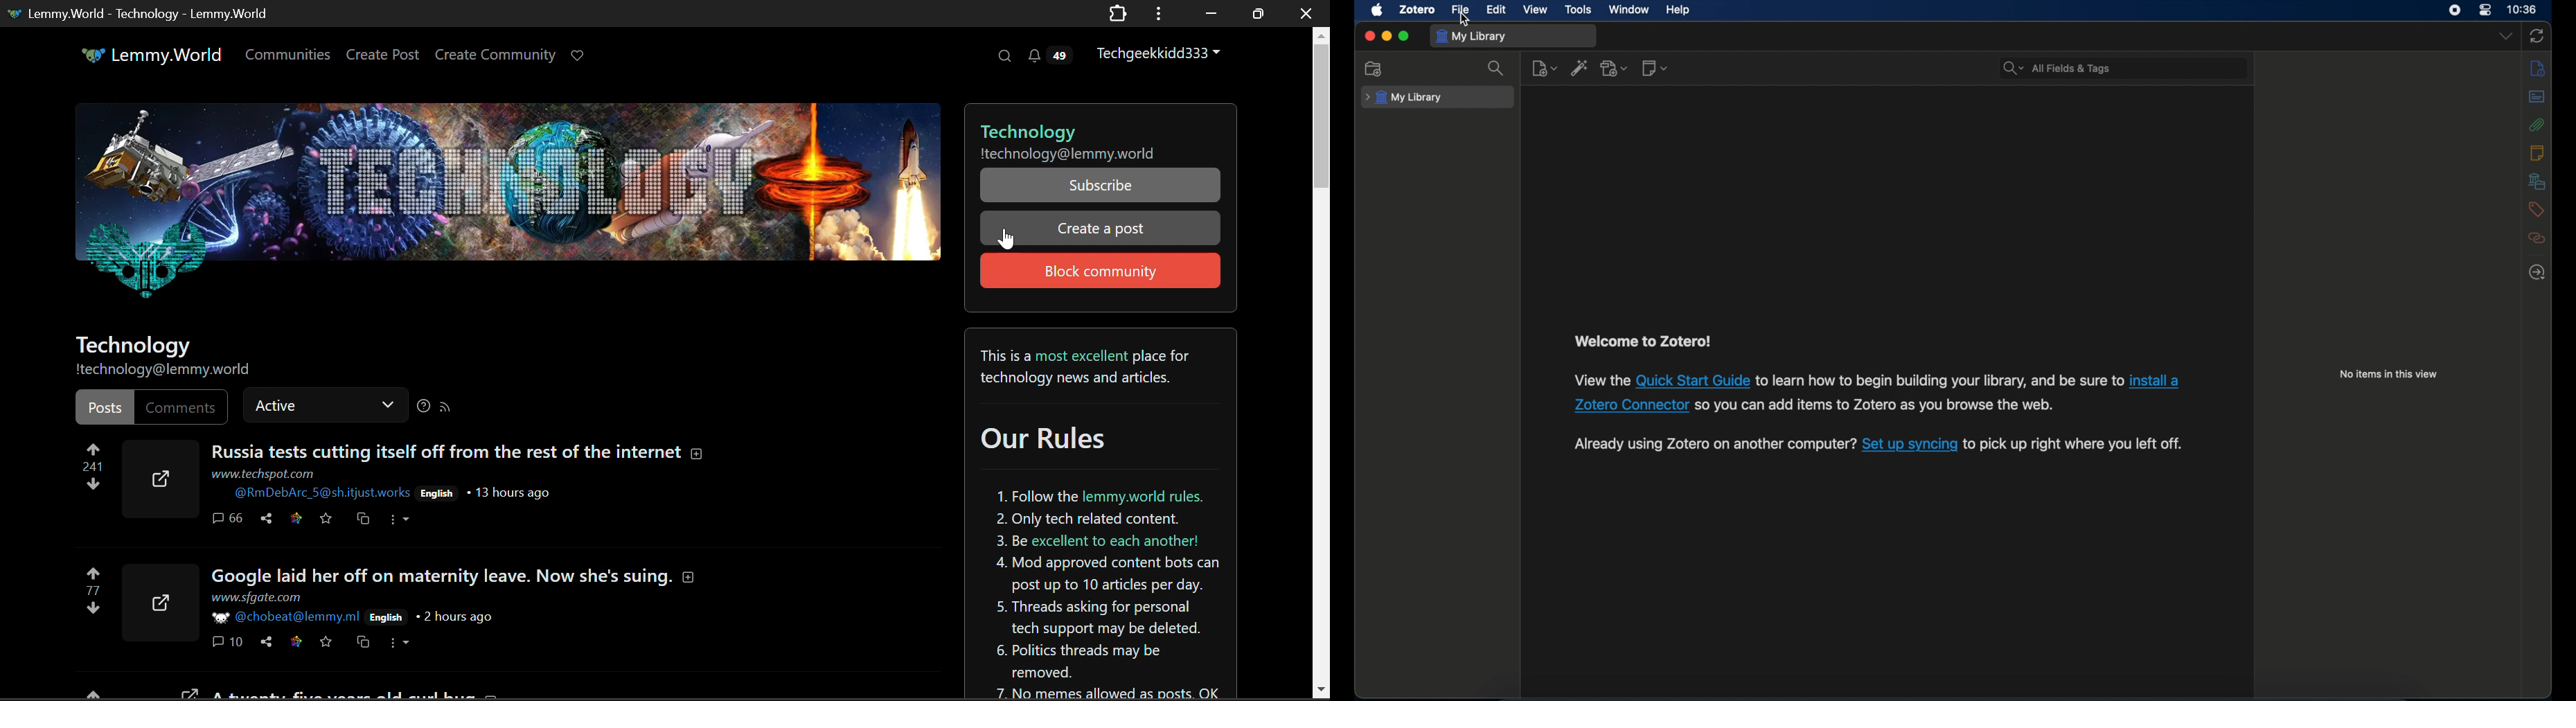 This screenshot has height=728, width=2576. Describe the element at coordinates (1499, 10) in the screenshot. I see `edit` at that location.